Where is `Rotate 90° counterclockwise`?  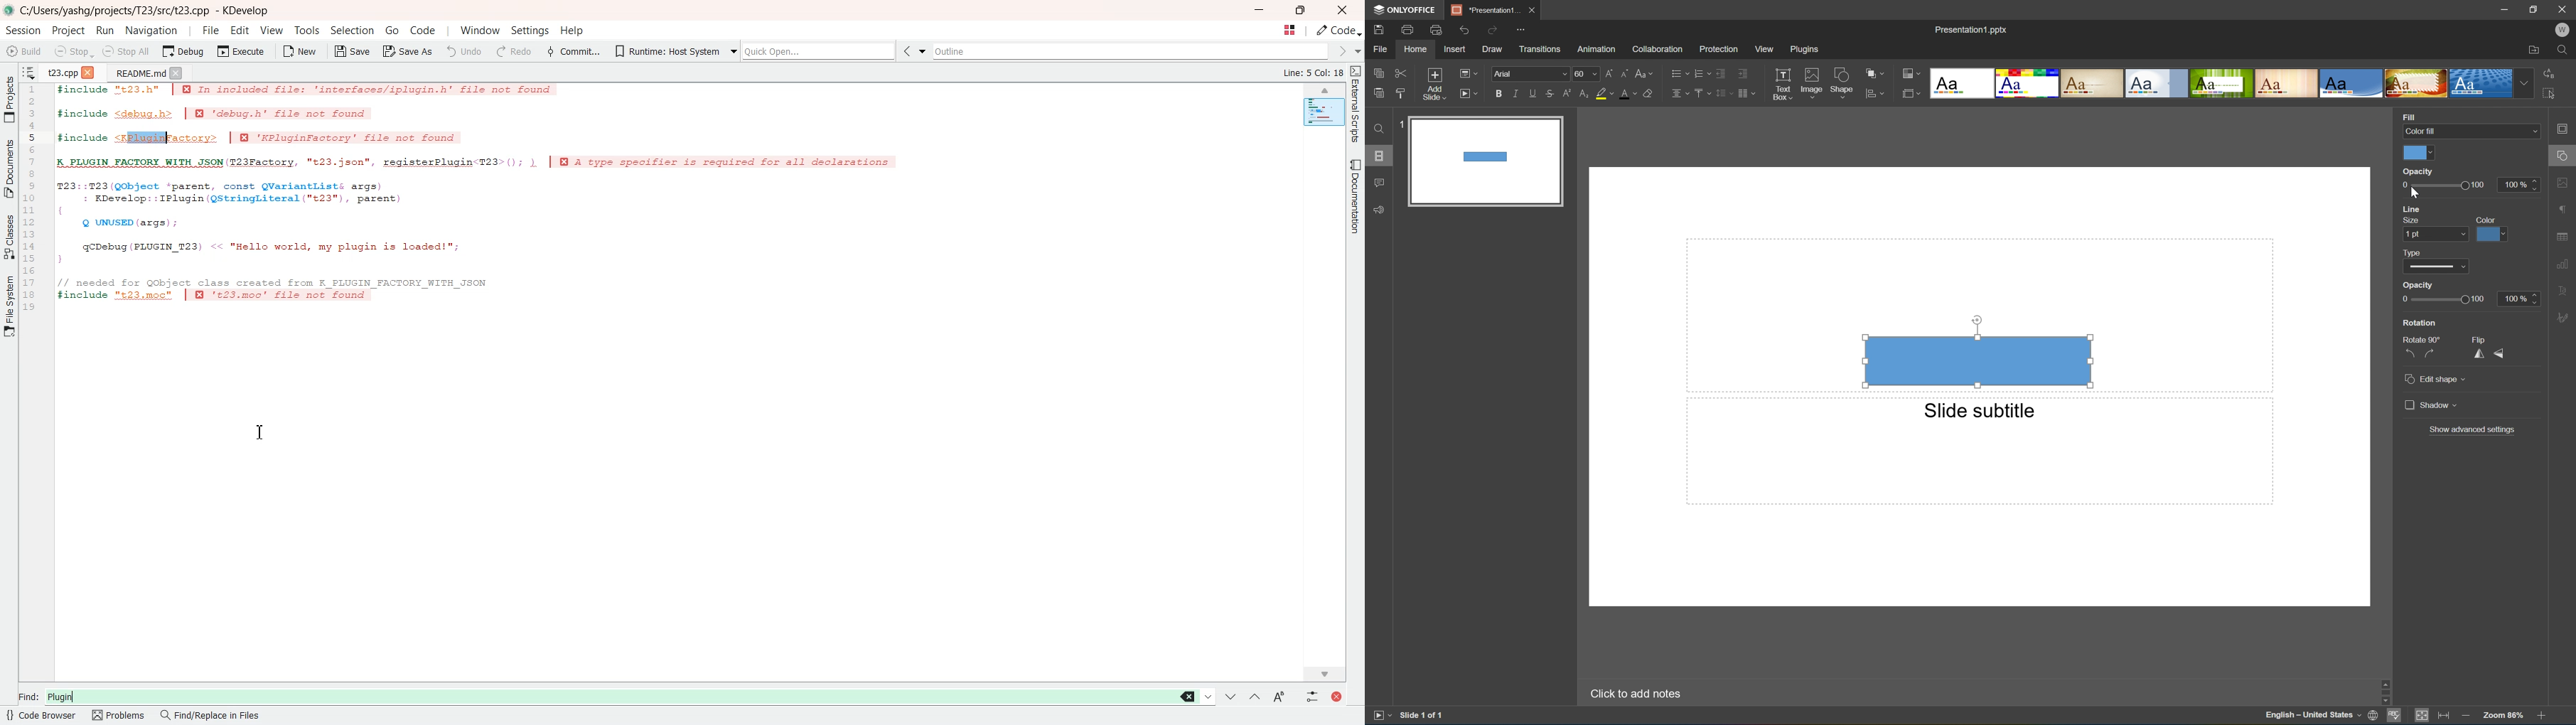
Rotate 90° counterclockwise is located at coordinates (2412, 351).